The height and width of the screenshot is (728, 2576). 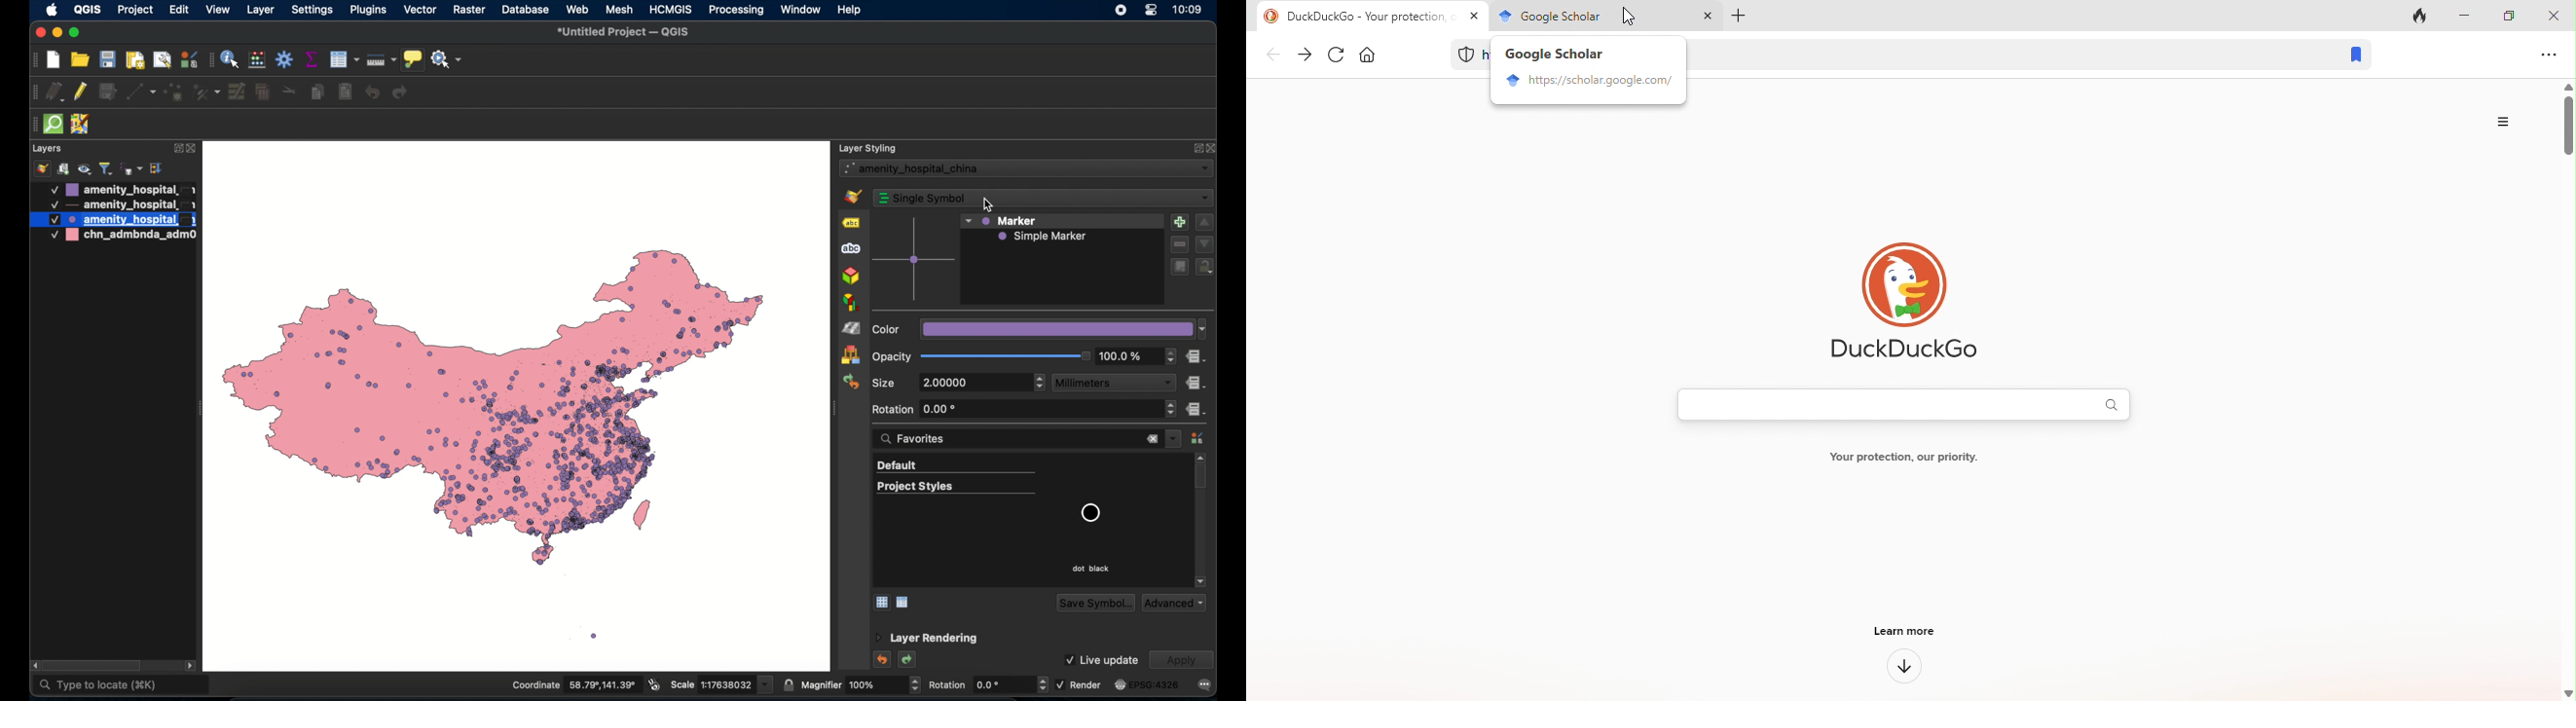 I want to click on cursor movement, so click(x=1627, y=17).